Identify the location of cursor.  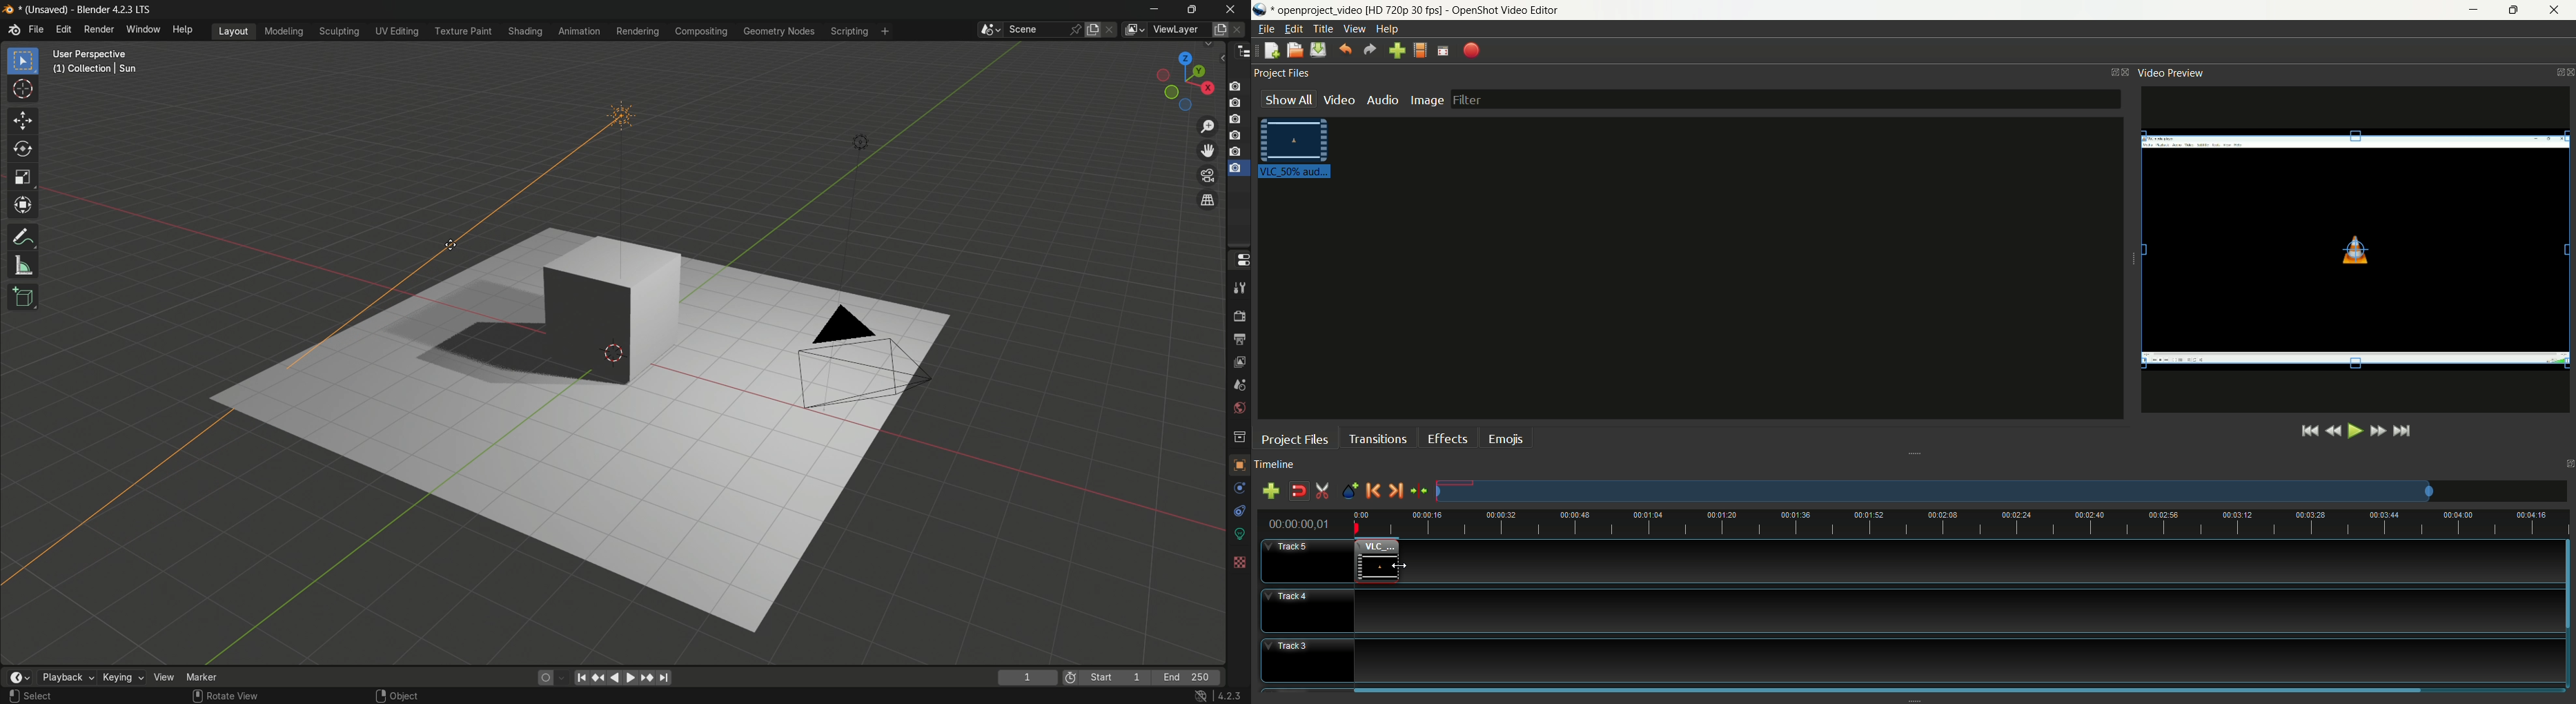
(23, 92).